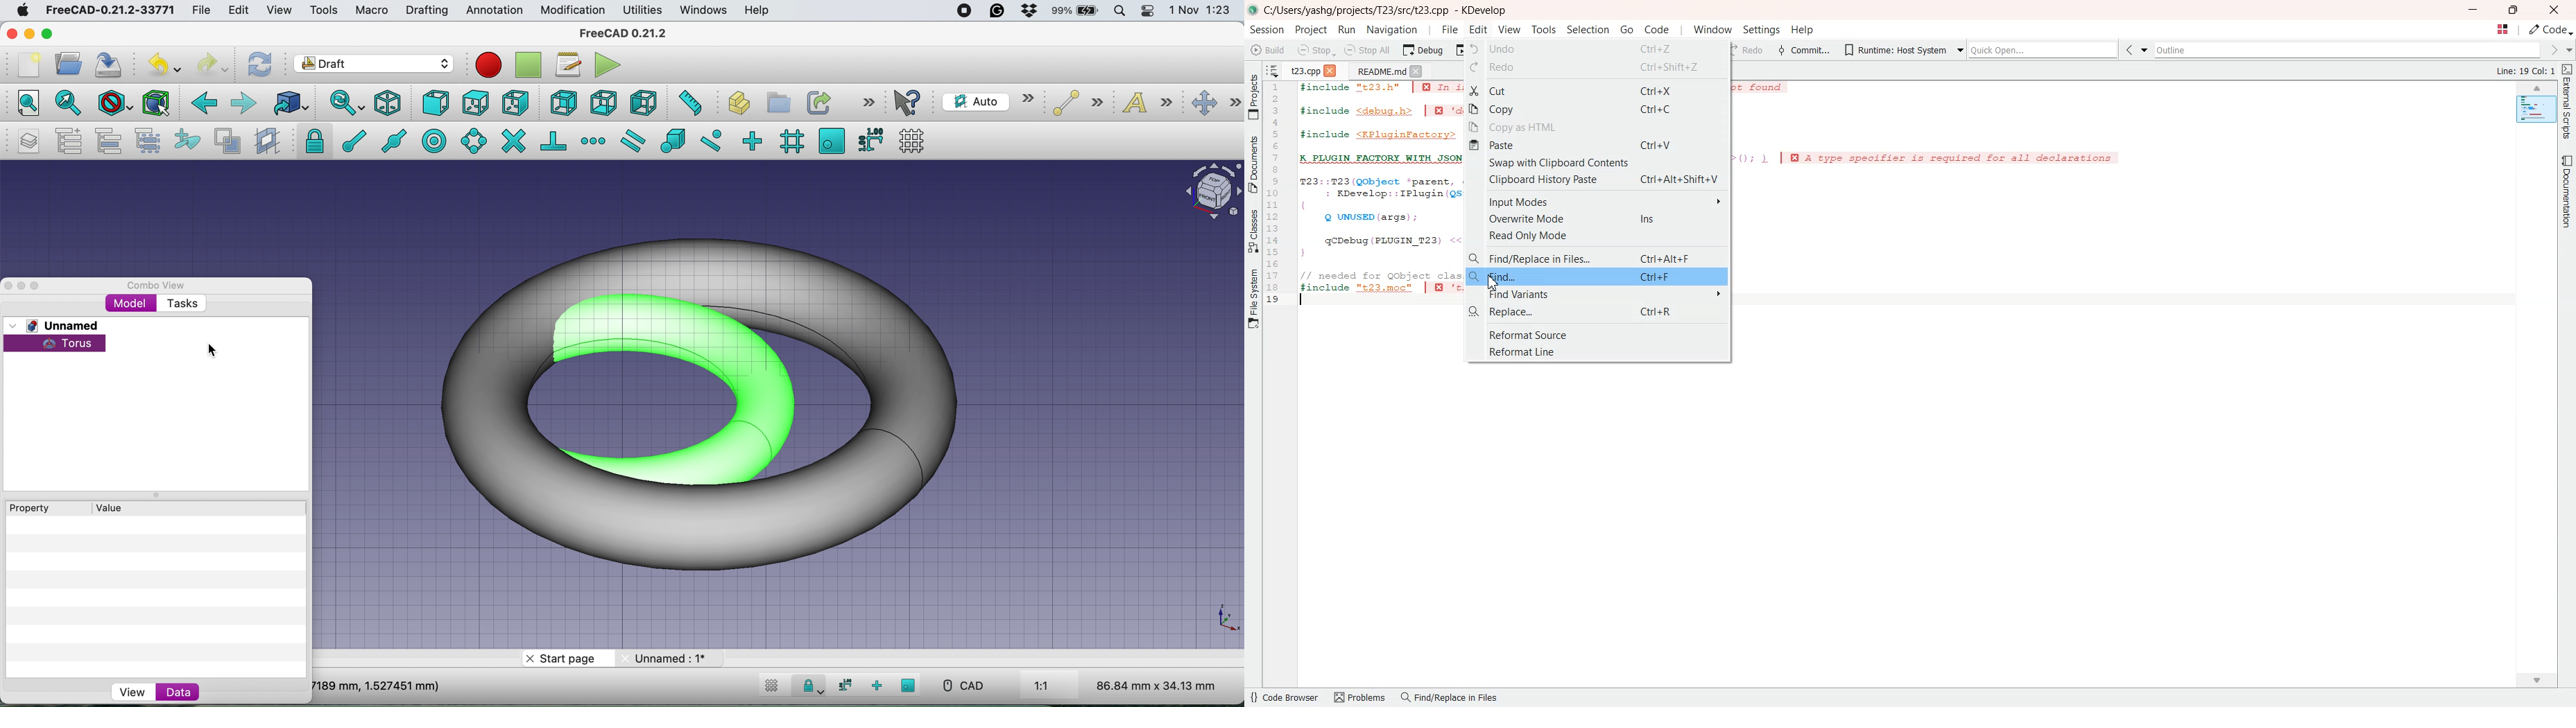  I want to click on line, so click(1075, 104).